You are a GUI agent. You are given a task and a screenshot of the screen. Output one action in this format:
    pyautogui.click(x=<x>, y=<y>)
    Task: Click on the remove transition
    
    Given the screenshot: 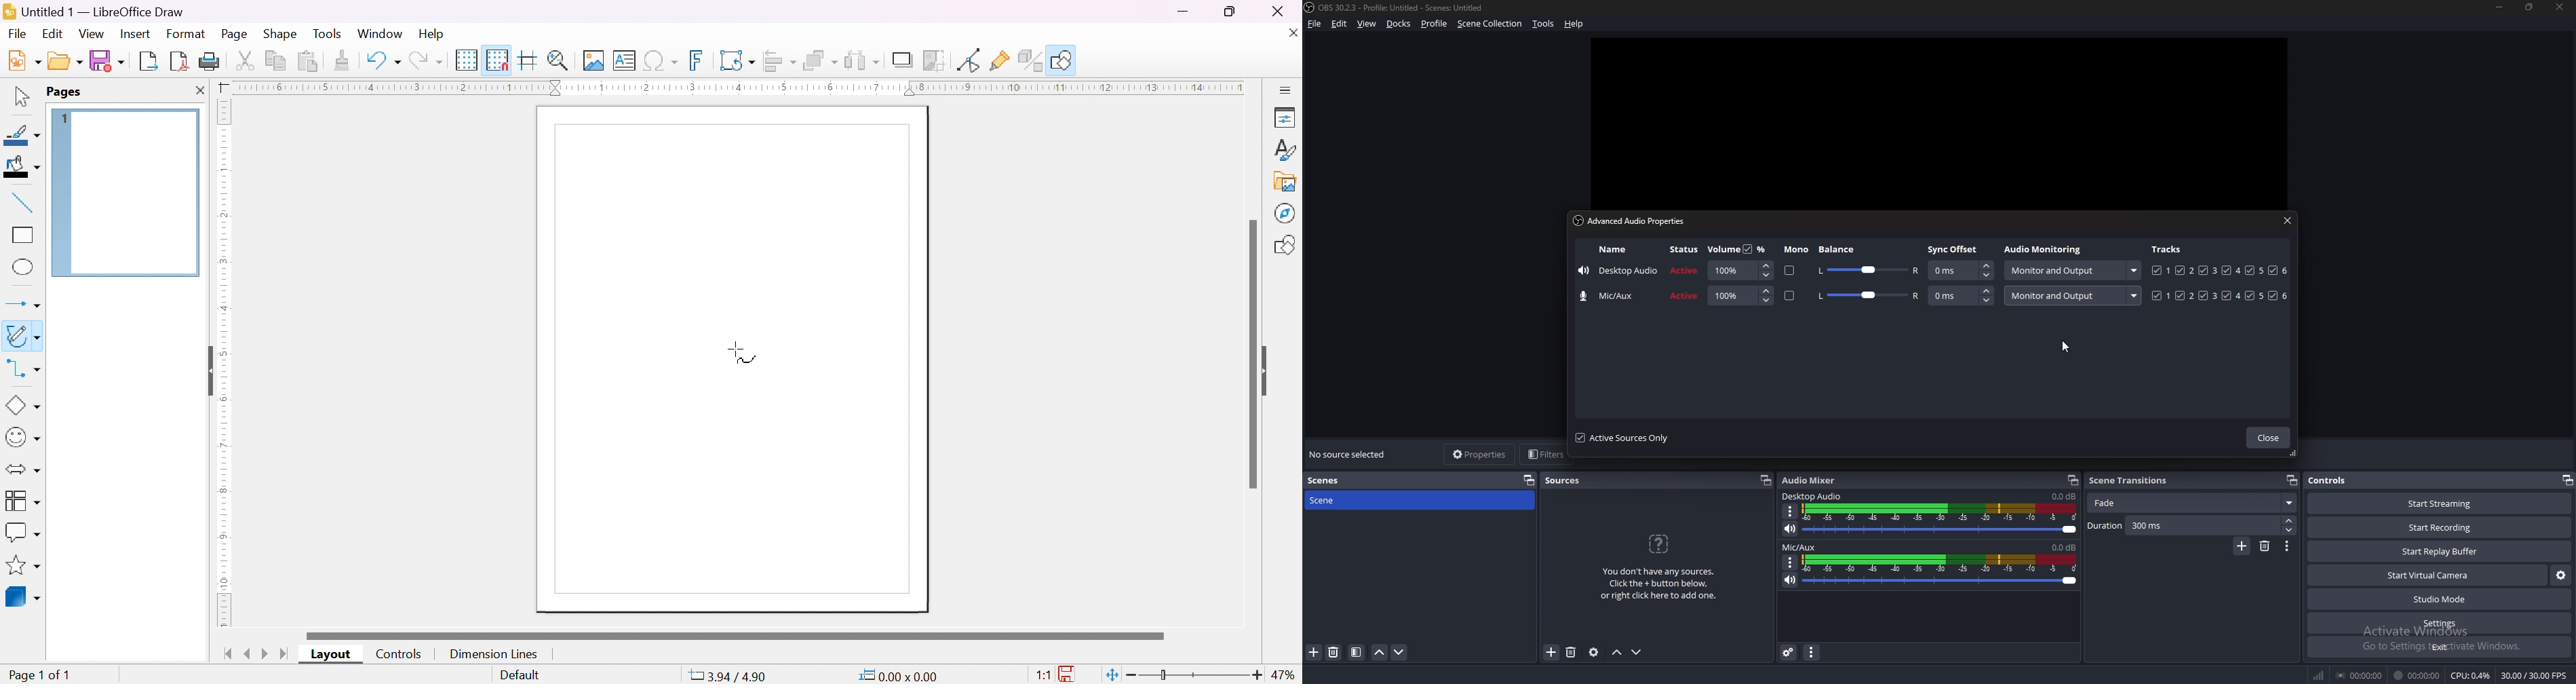 What is the action you would take?
    pyautogui.click(x=2265, y=547)
    